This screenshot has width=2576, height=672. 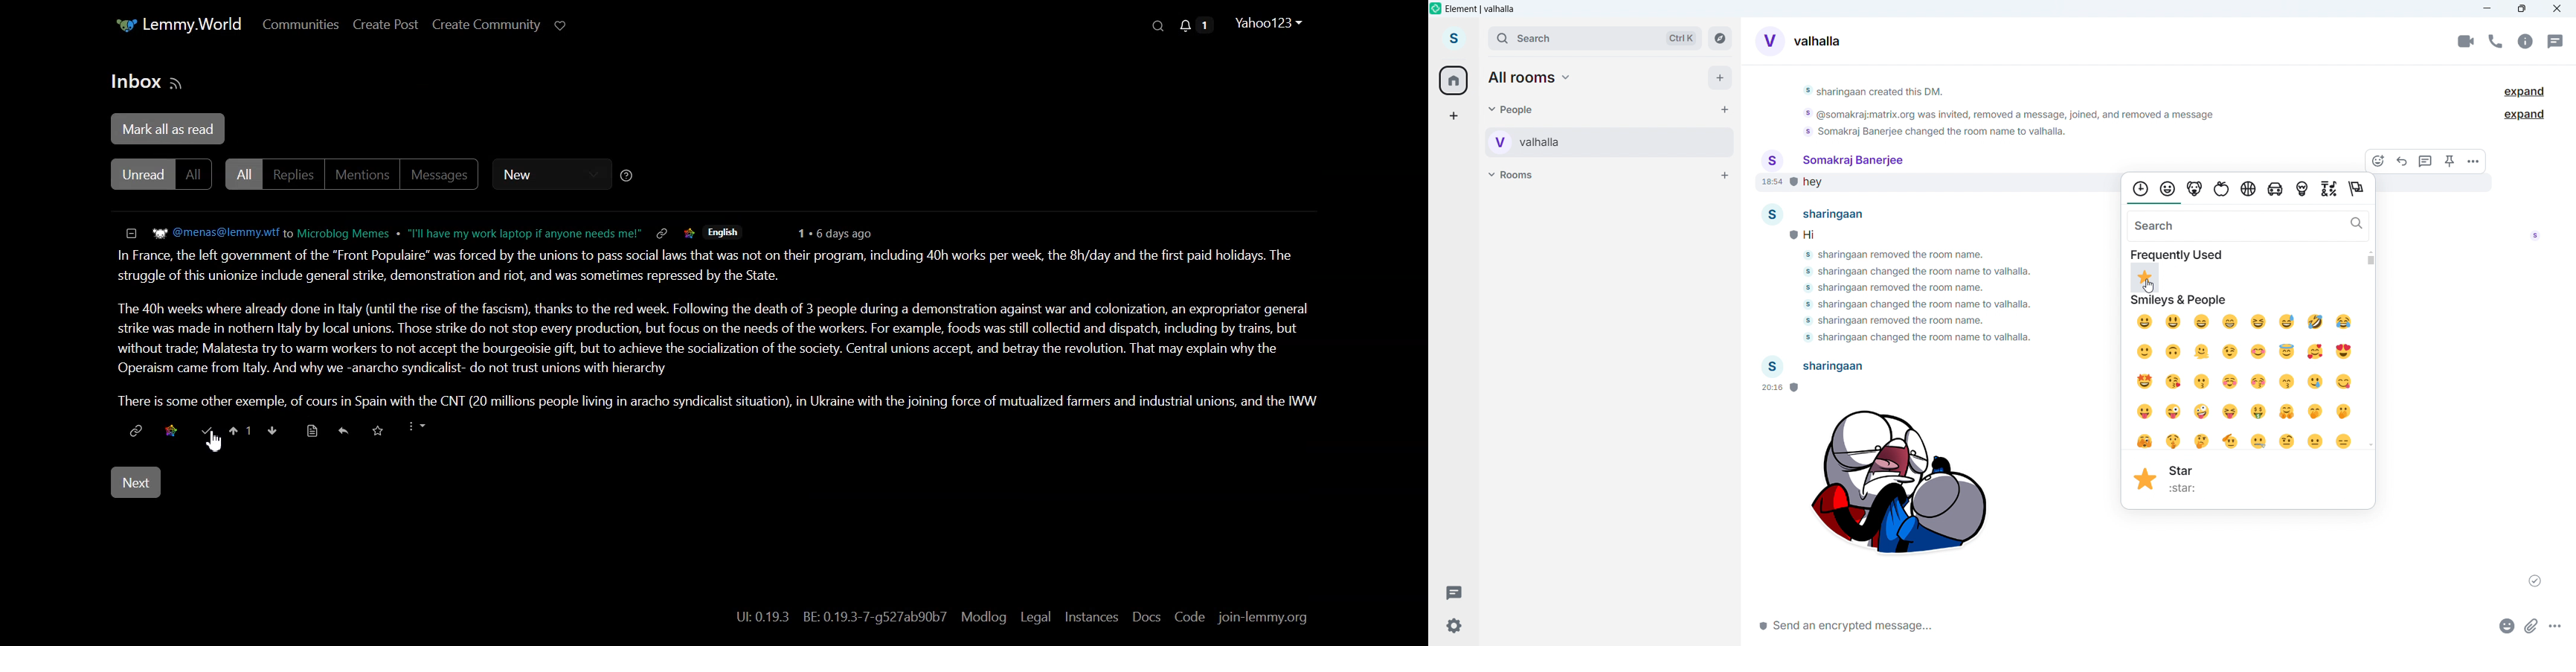 What do you see at coordinates (2403, 160) in the screenshot?
I see `reply ` at bounding box center [2403, 160].